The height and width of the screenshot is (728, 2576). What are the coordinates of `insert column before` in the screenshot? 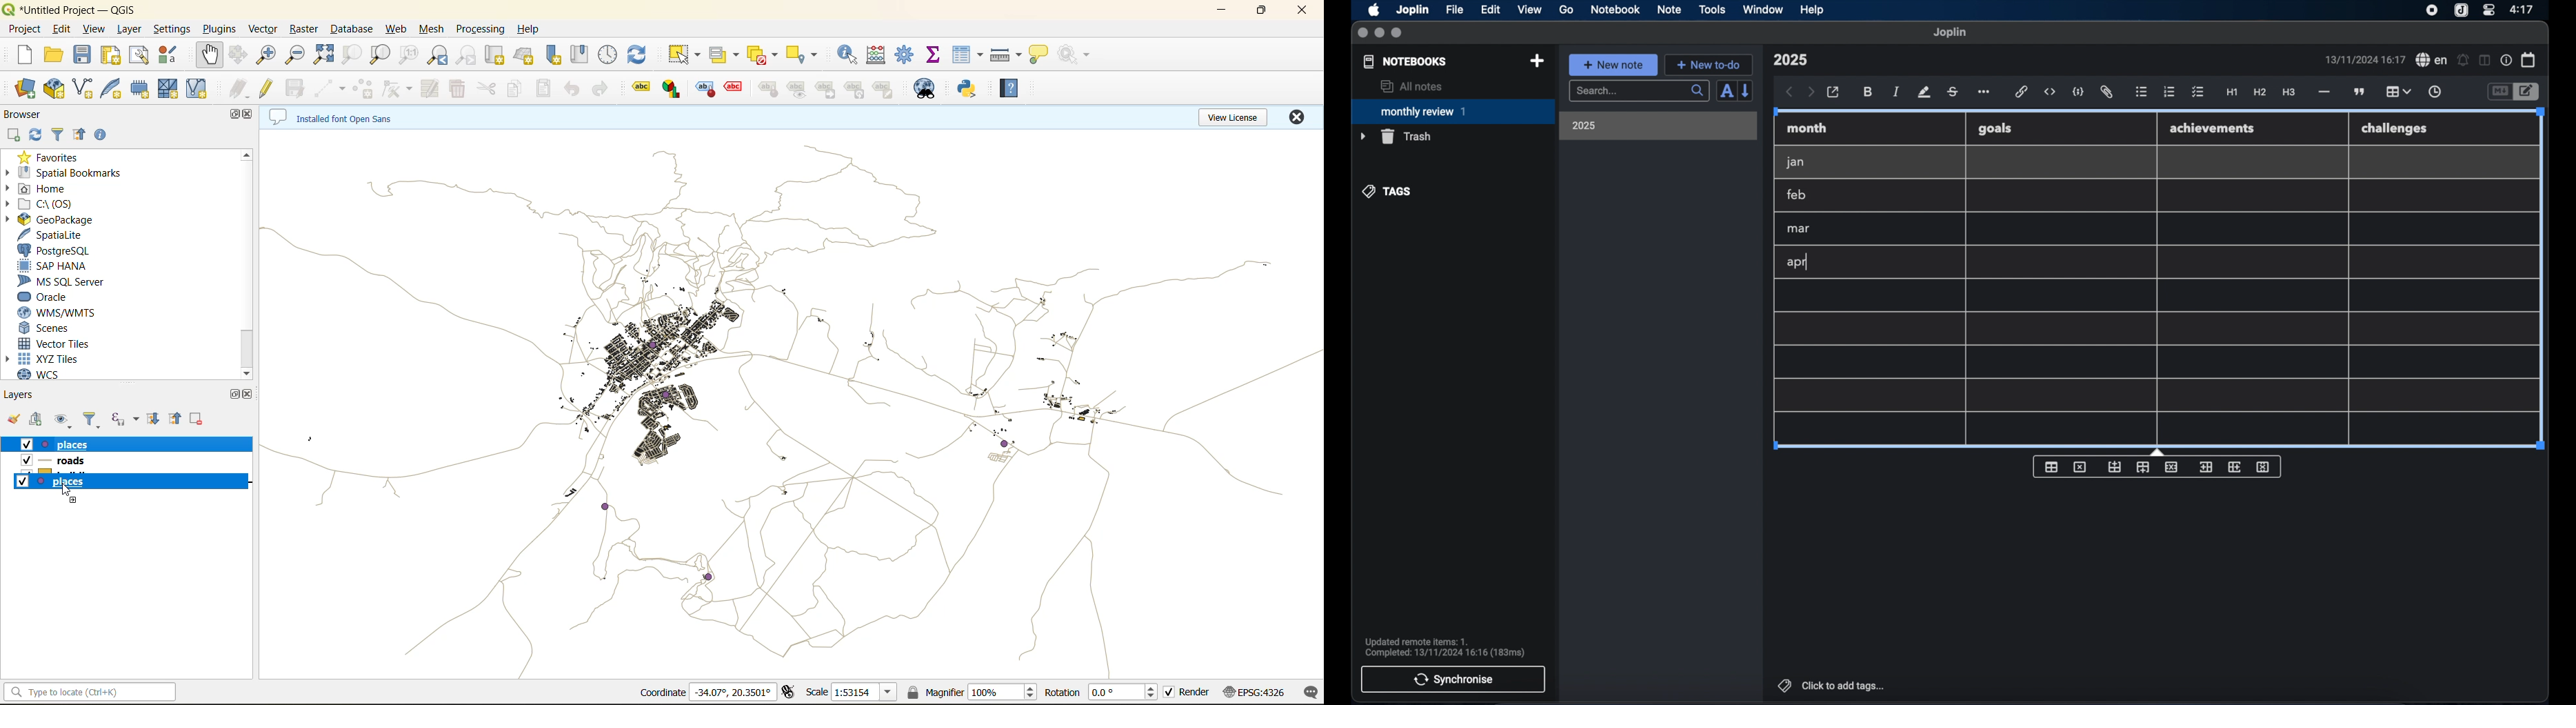 It's located at (2206, 467).